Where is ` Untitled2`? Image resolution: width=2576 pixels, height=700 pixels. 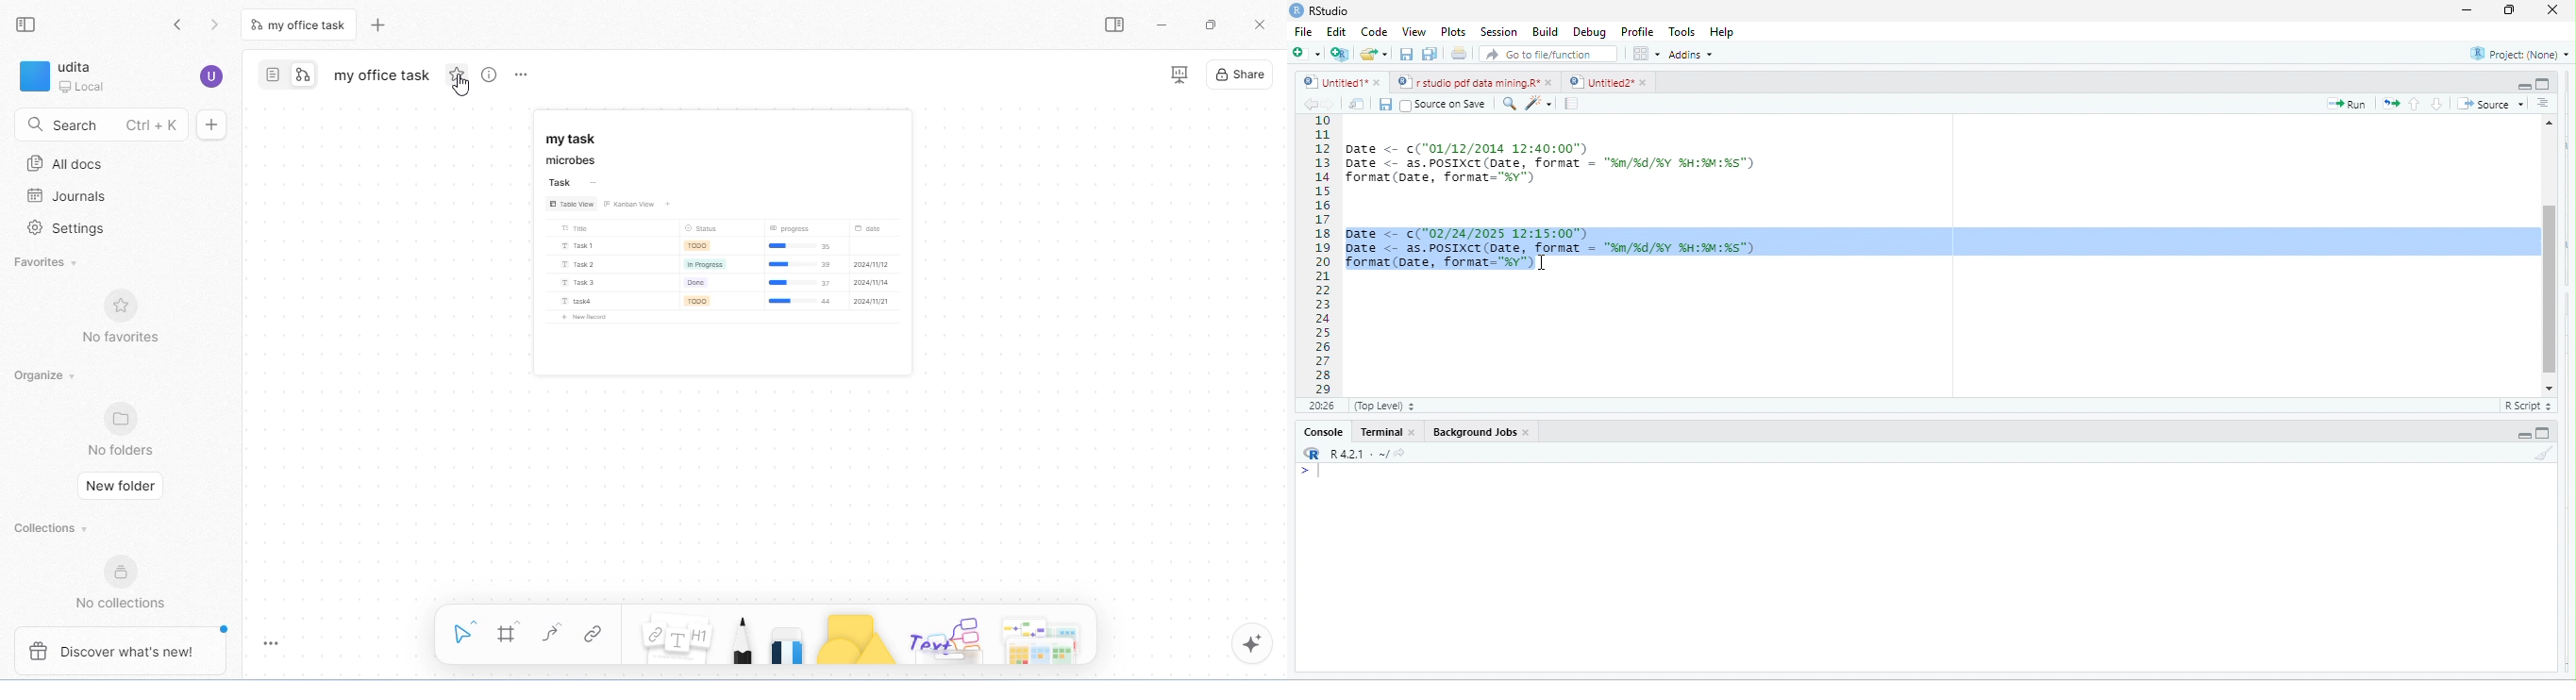  Untitled2 is located at coordinates (1600, 82).